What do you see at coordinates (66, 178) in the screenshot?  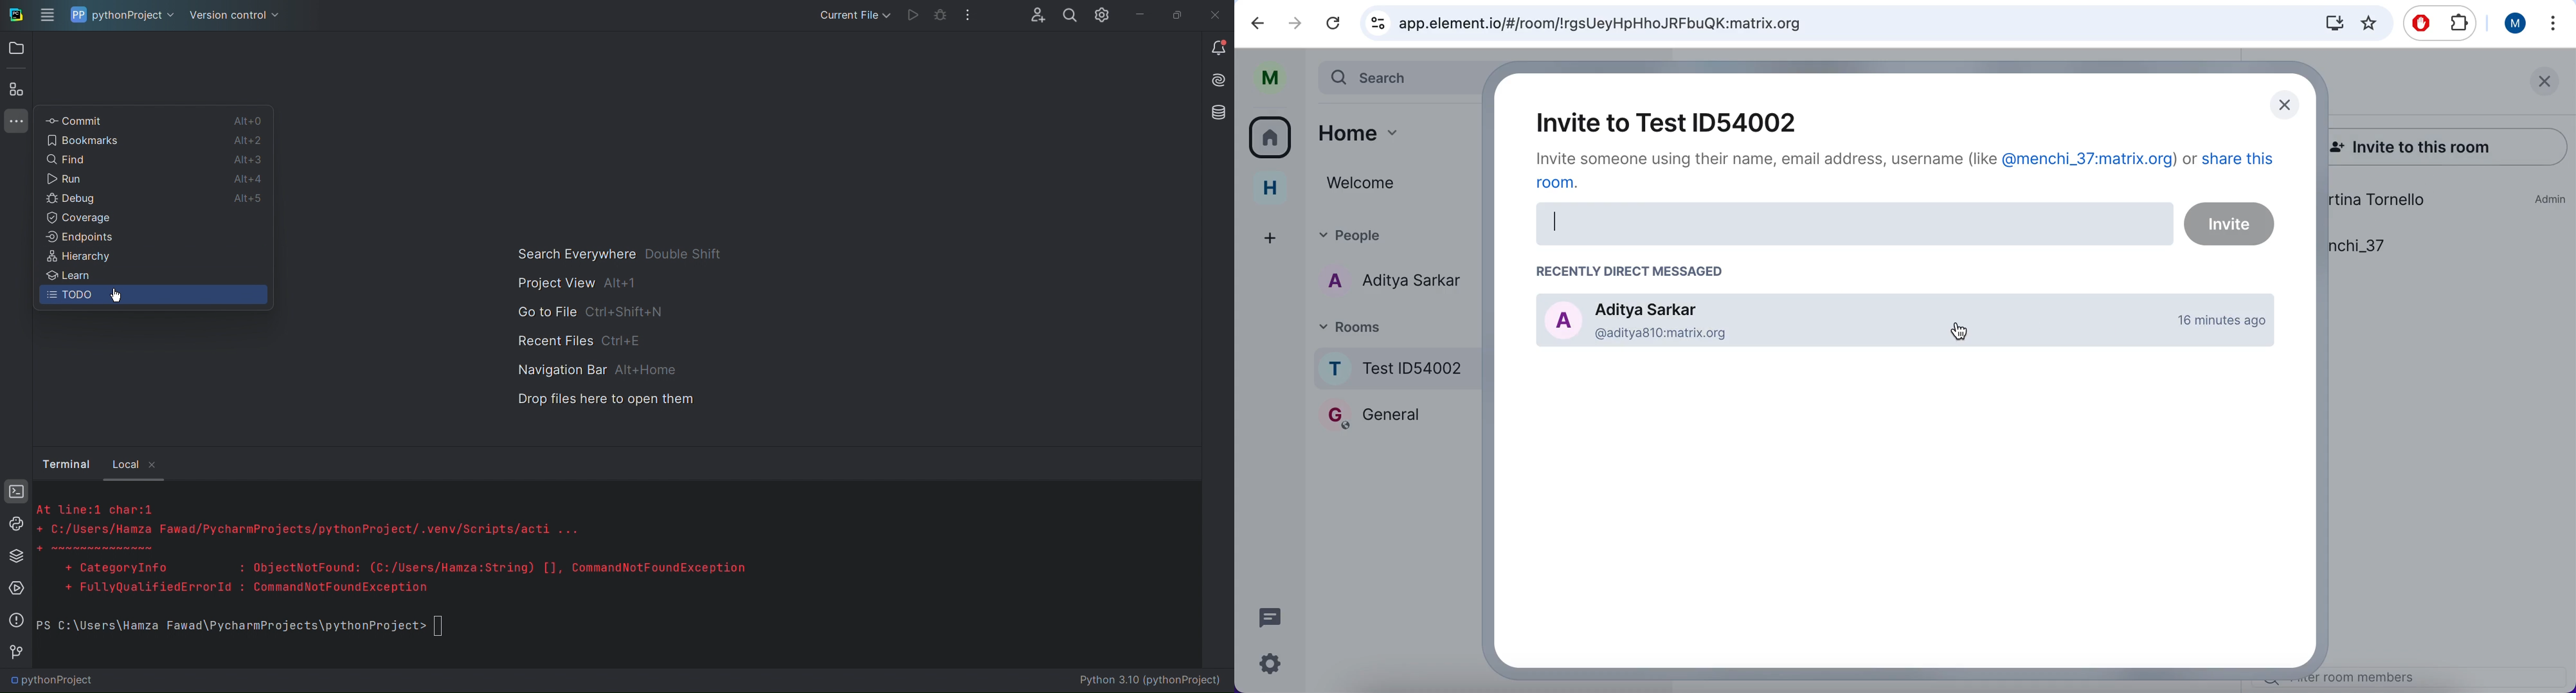 I see `Run` at bounding box center [66, 178].